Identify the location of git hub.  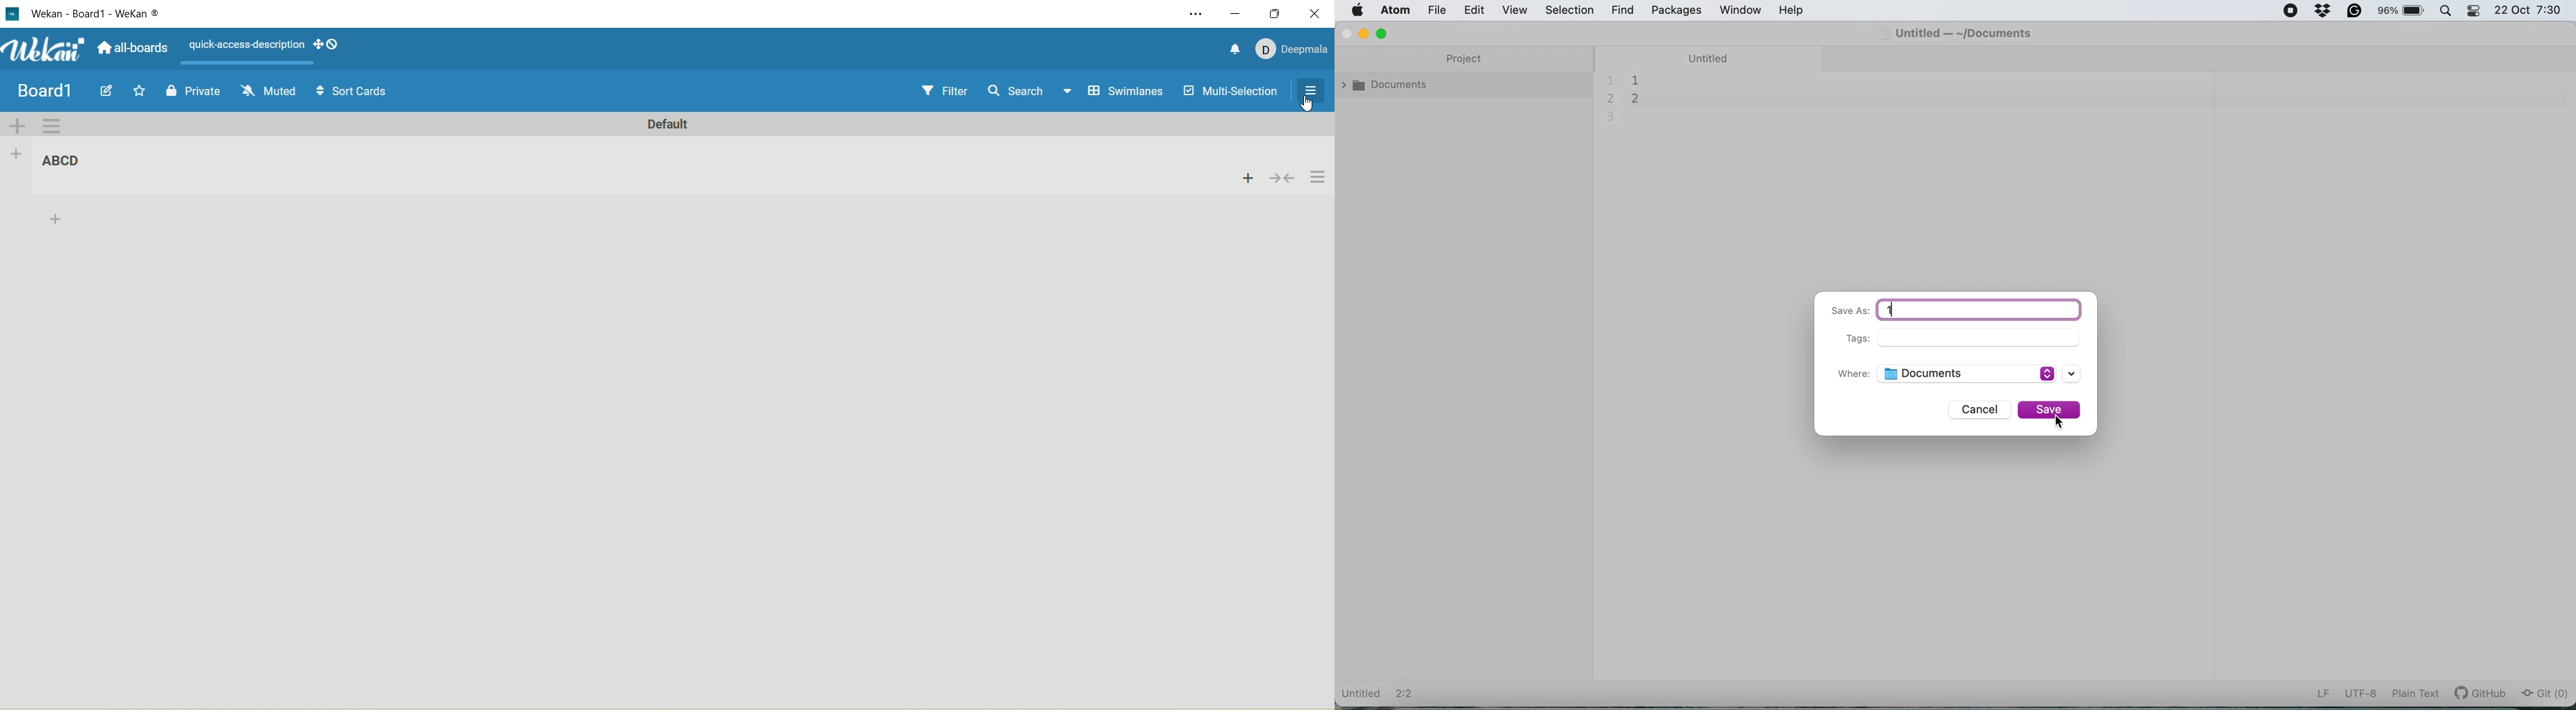
(2482, 694).